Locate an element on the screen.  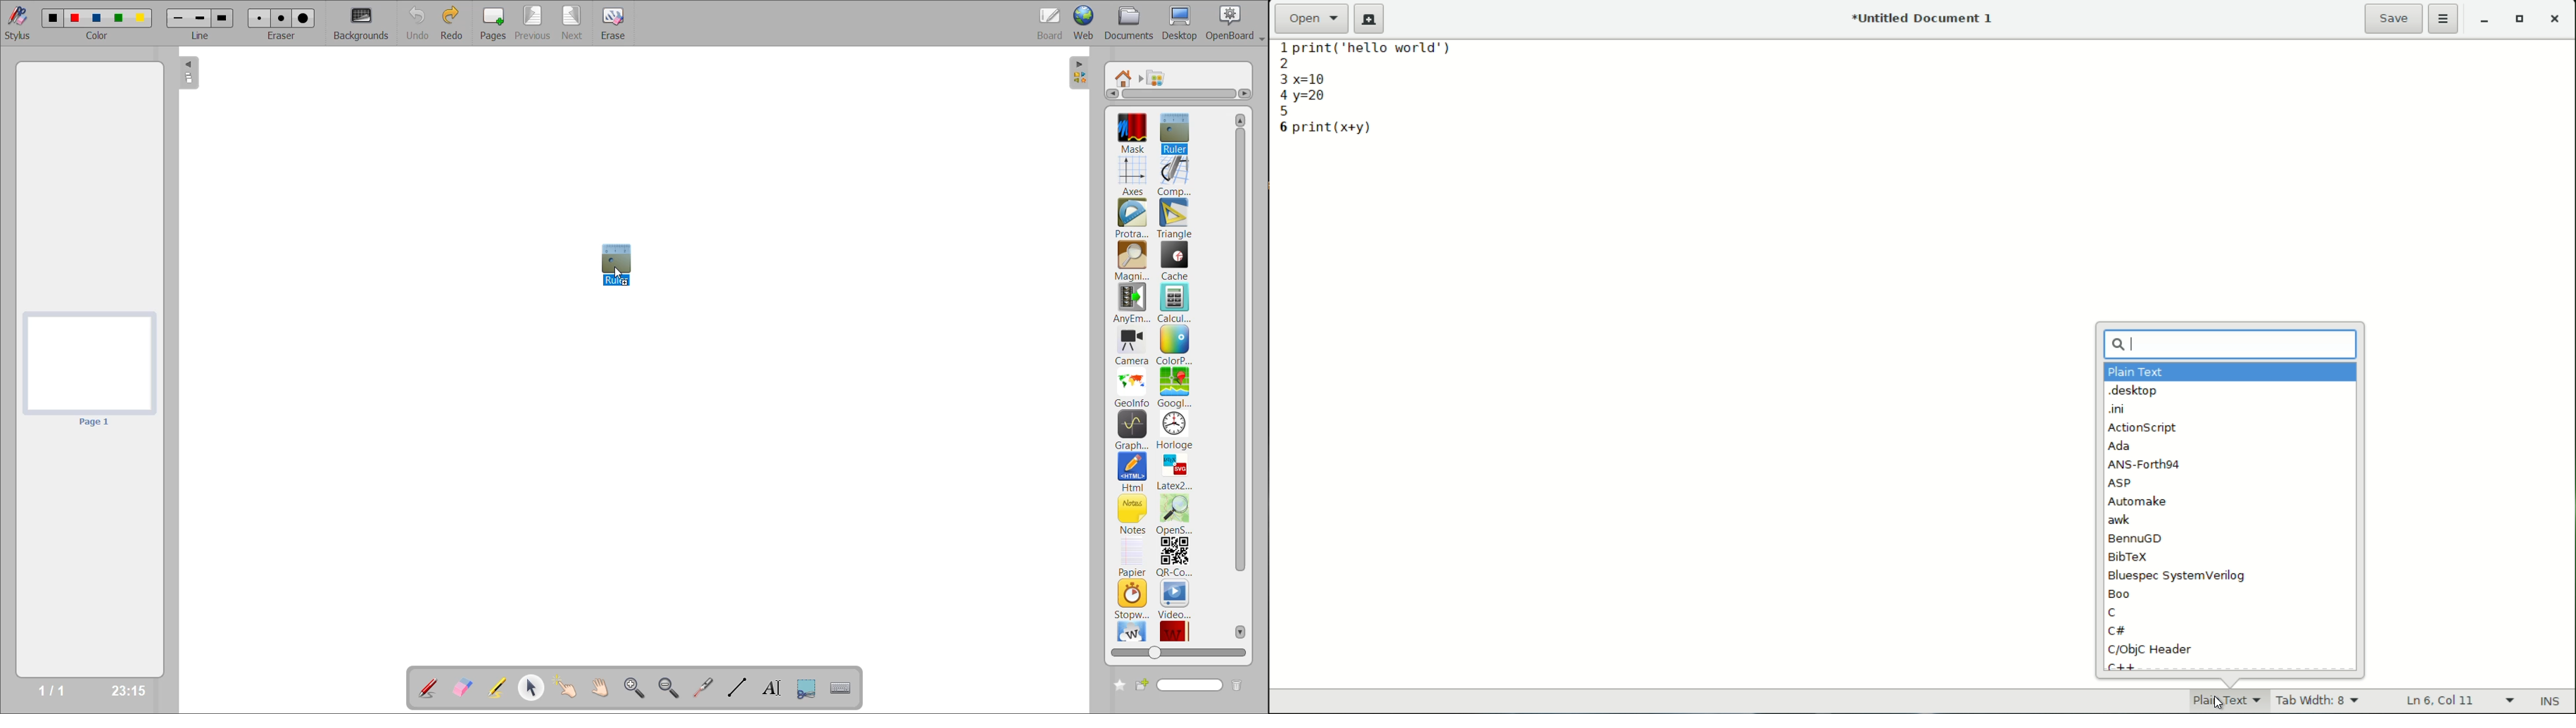
tab width is located at coordinates (2318, 702).